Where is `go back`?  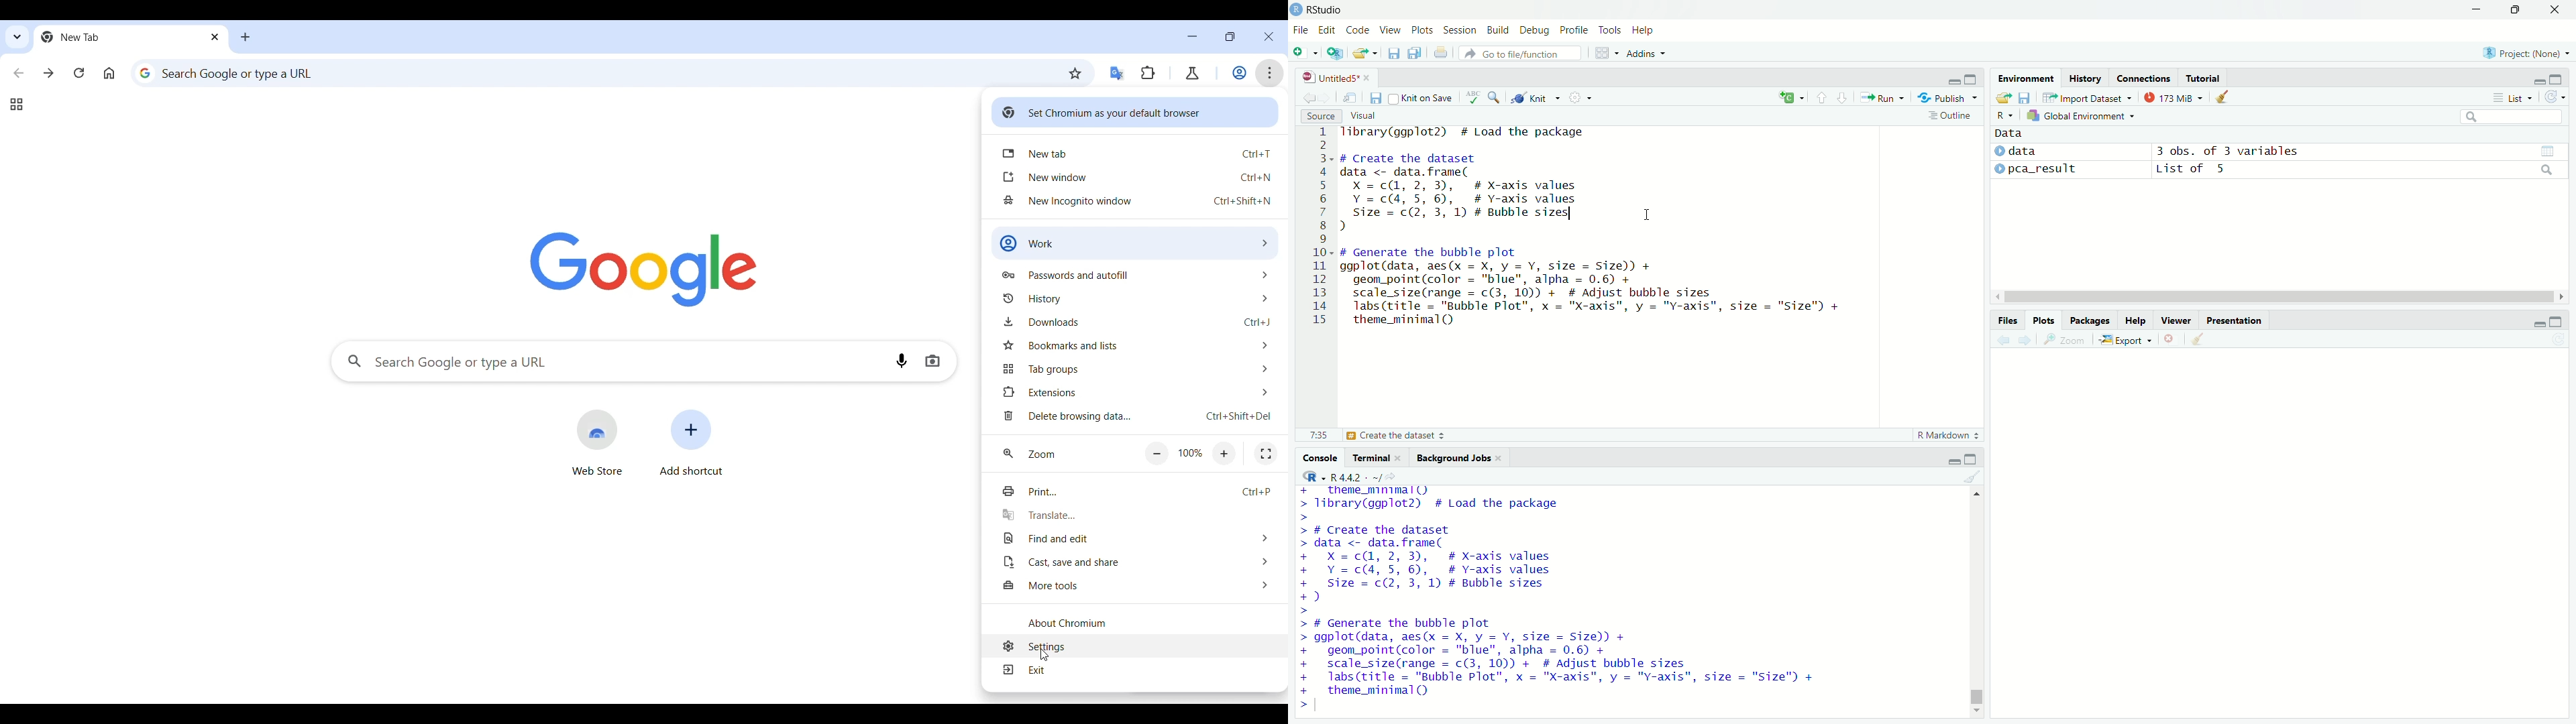 go back is located at coordinates (1309, 97).